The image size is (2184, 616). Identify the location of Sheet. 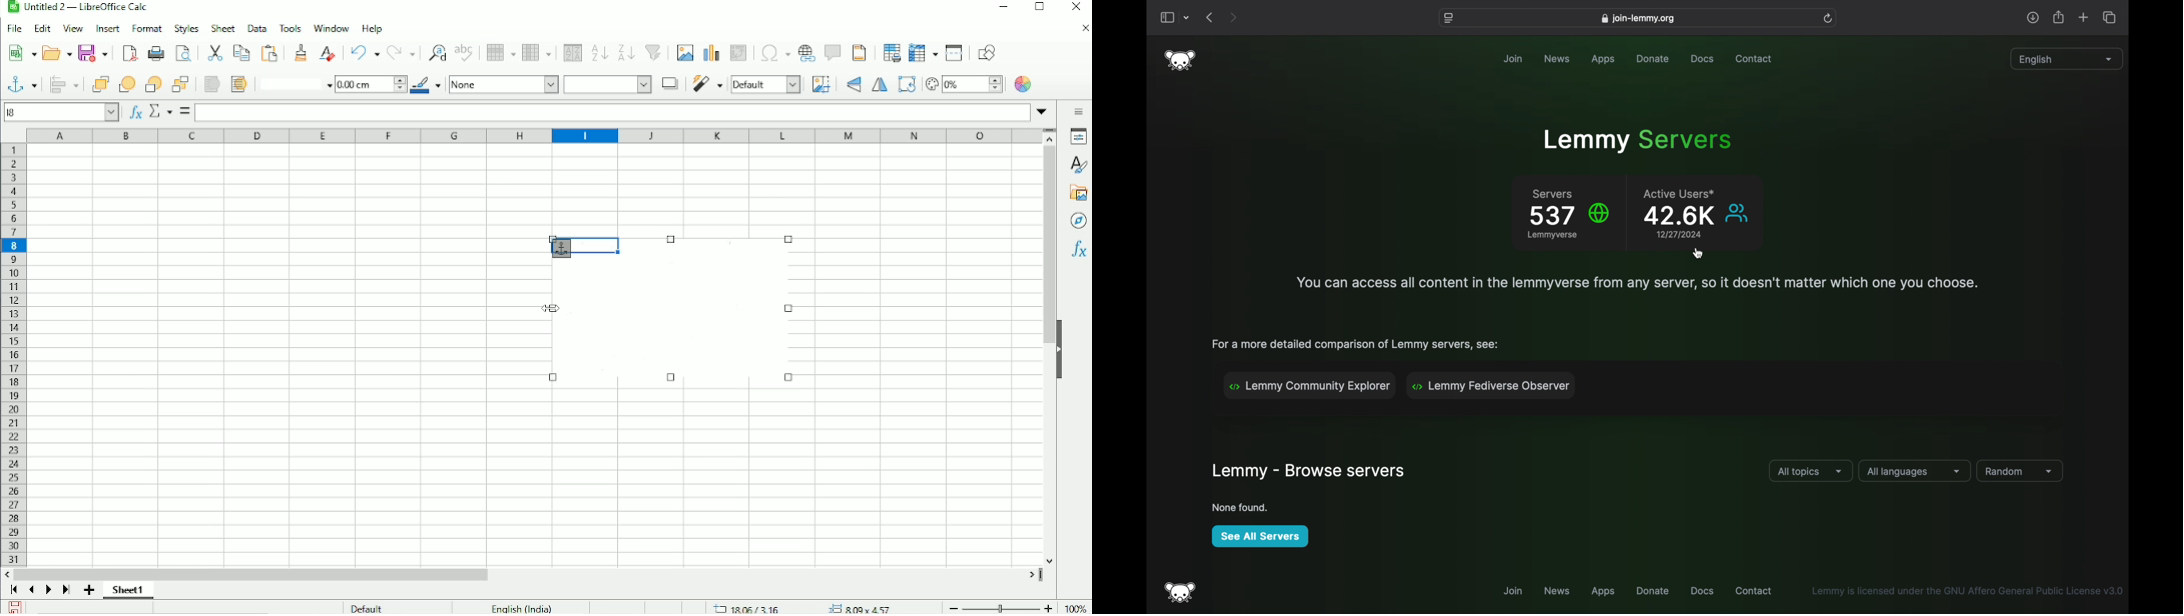
(224, 28).